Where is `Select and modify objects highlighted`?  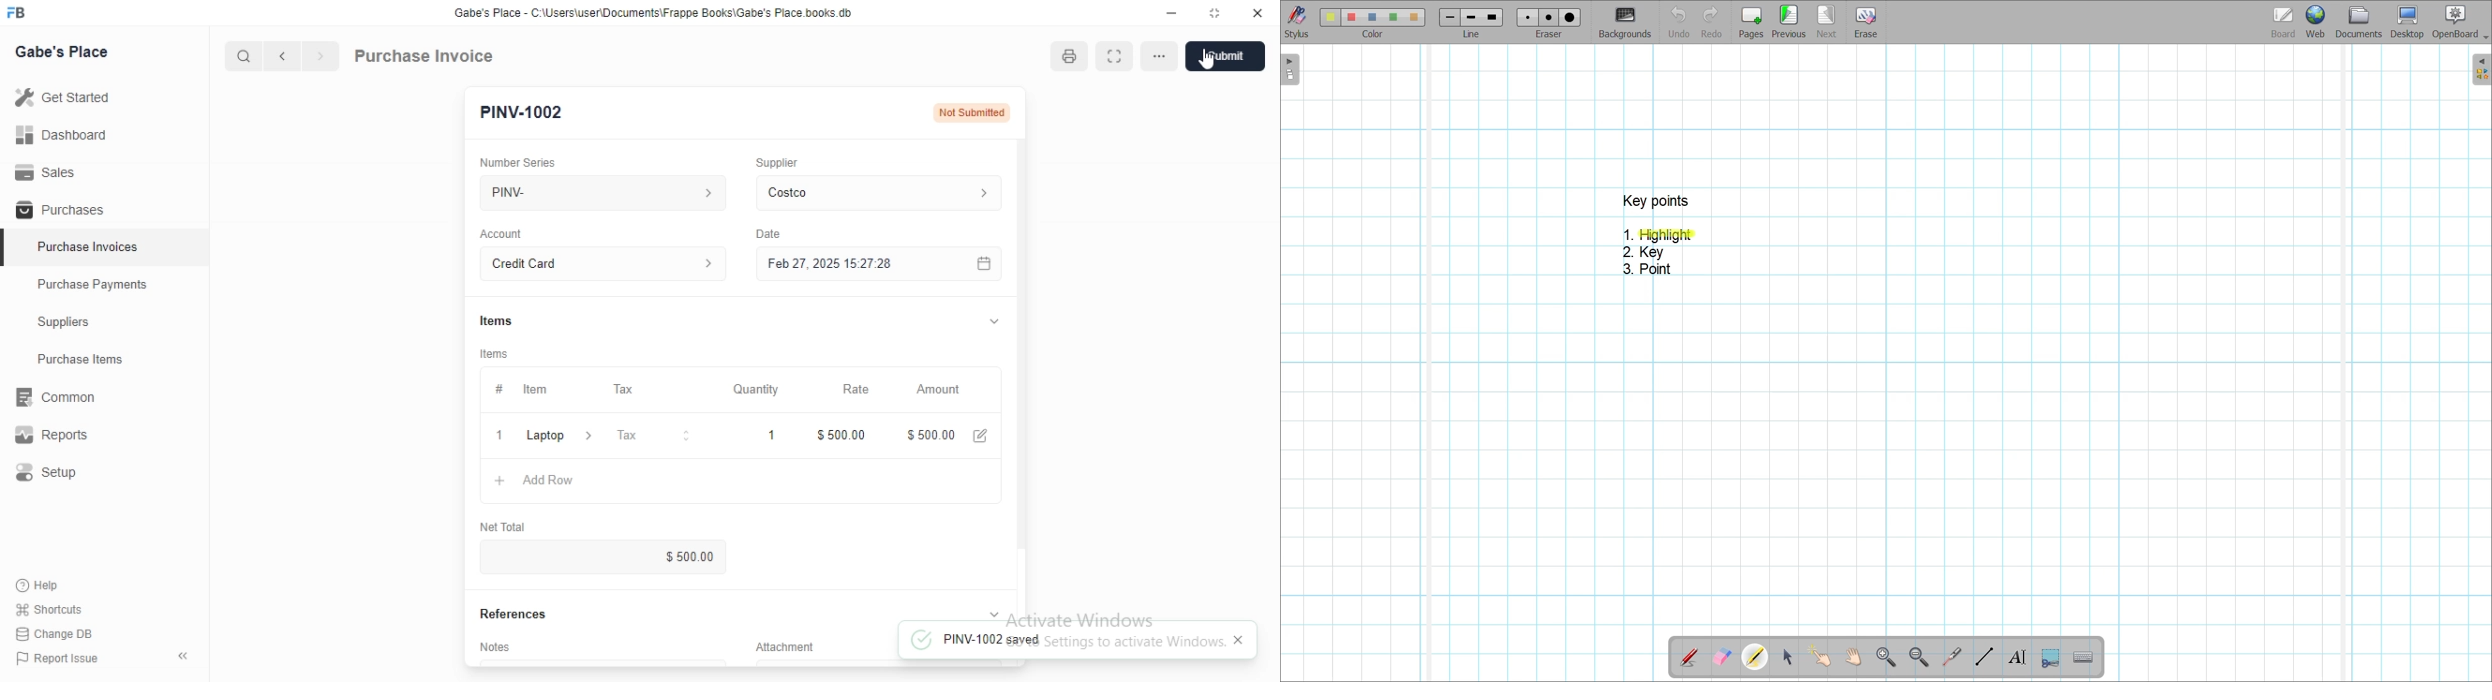 Select and modify objects highlighted is located at coordinates (1787, 657).